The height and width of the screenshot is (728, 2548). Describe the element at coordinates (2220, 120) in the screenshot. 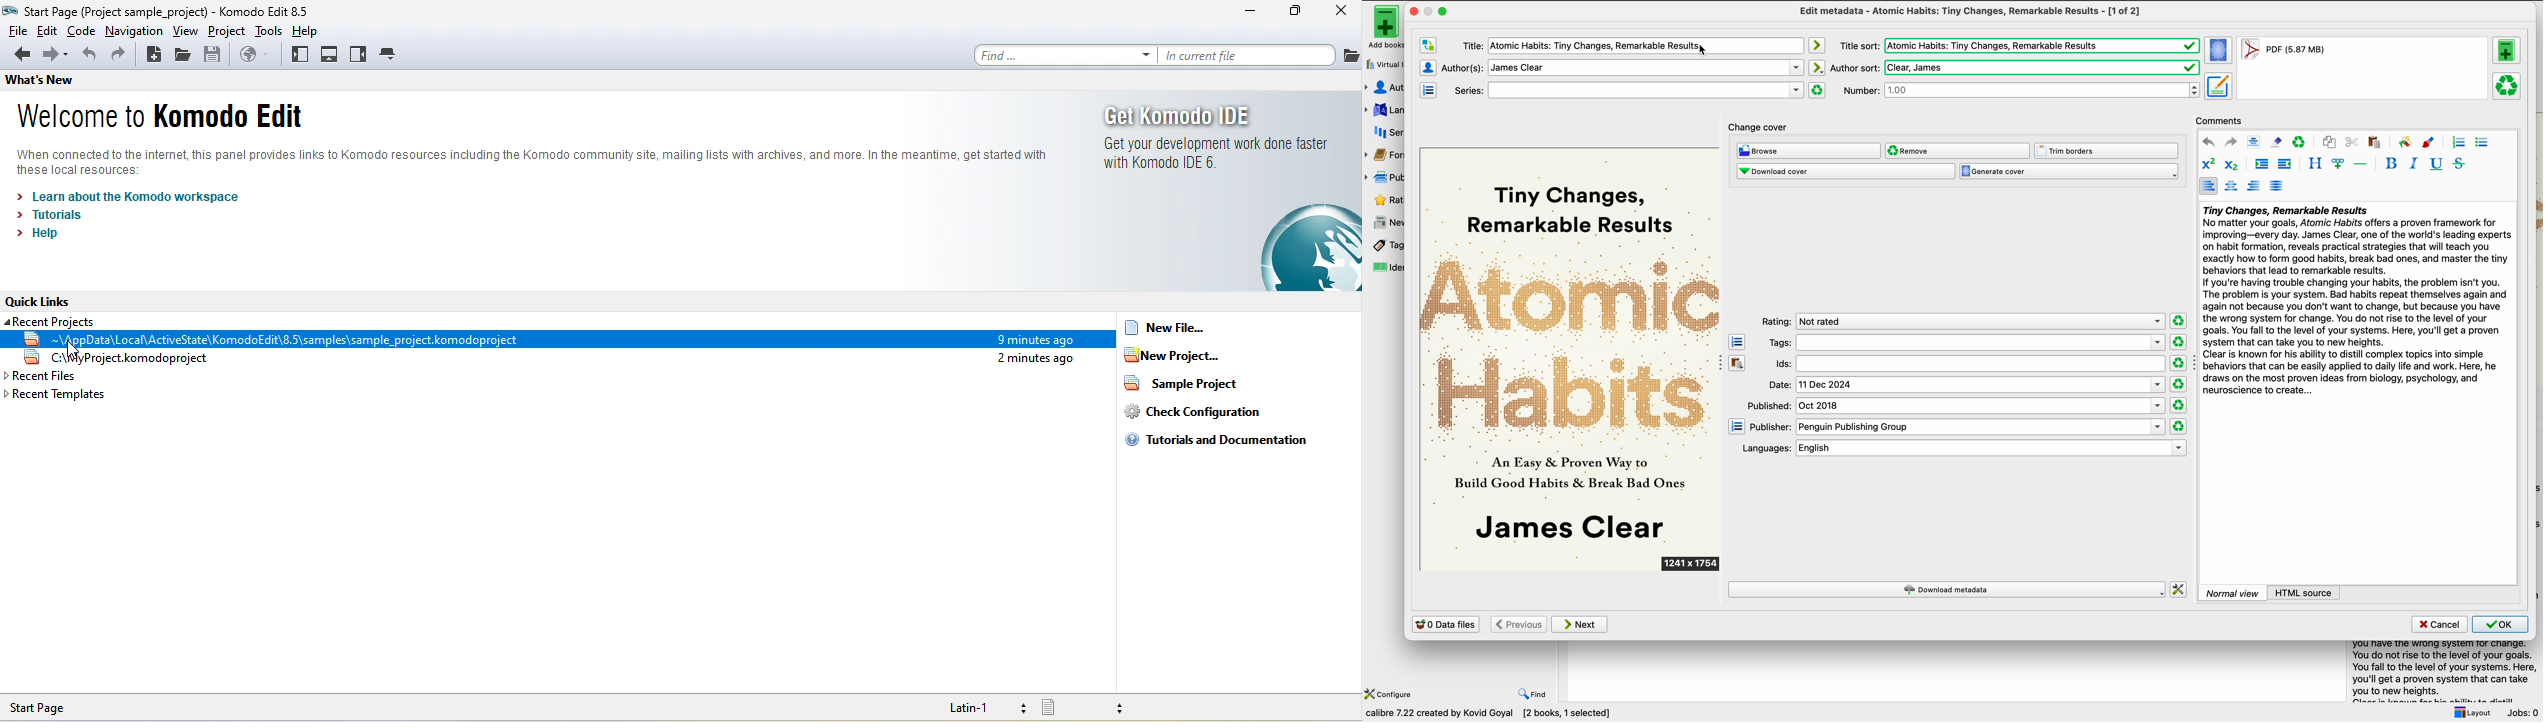

I see `comments` at that location.